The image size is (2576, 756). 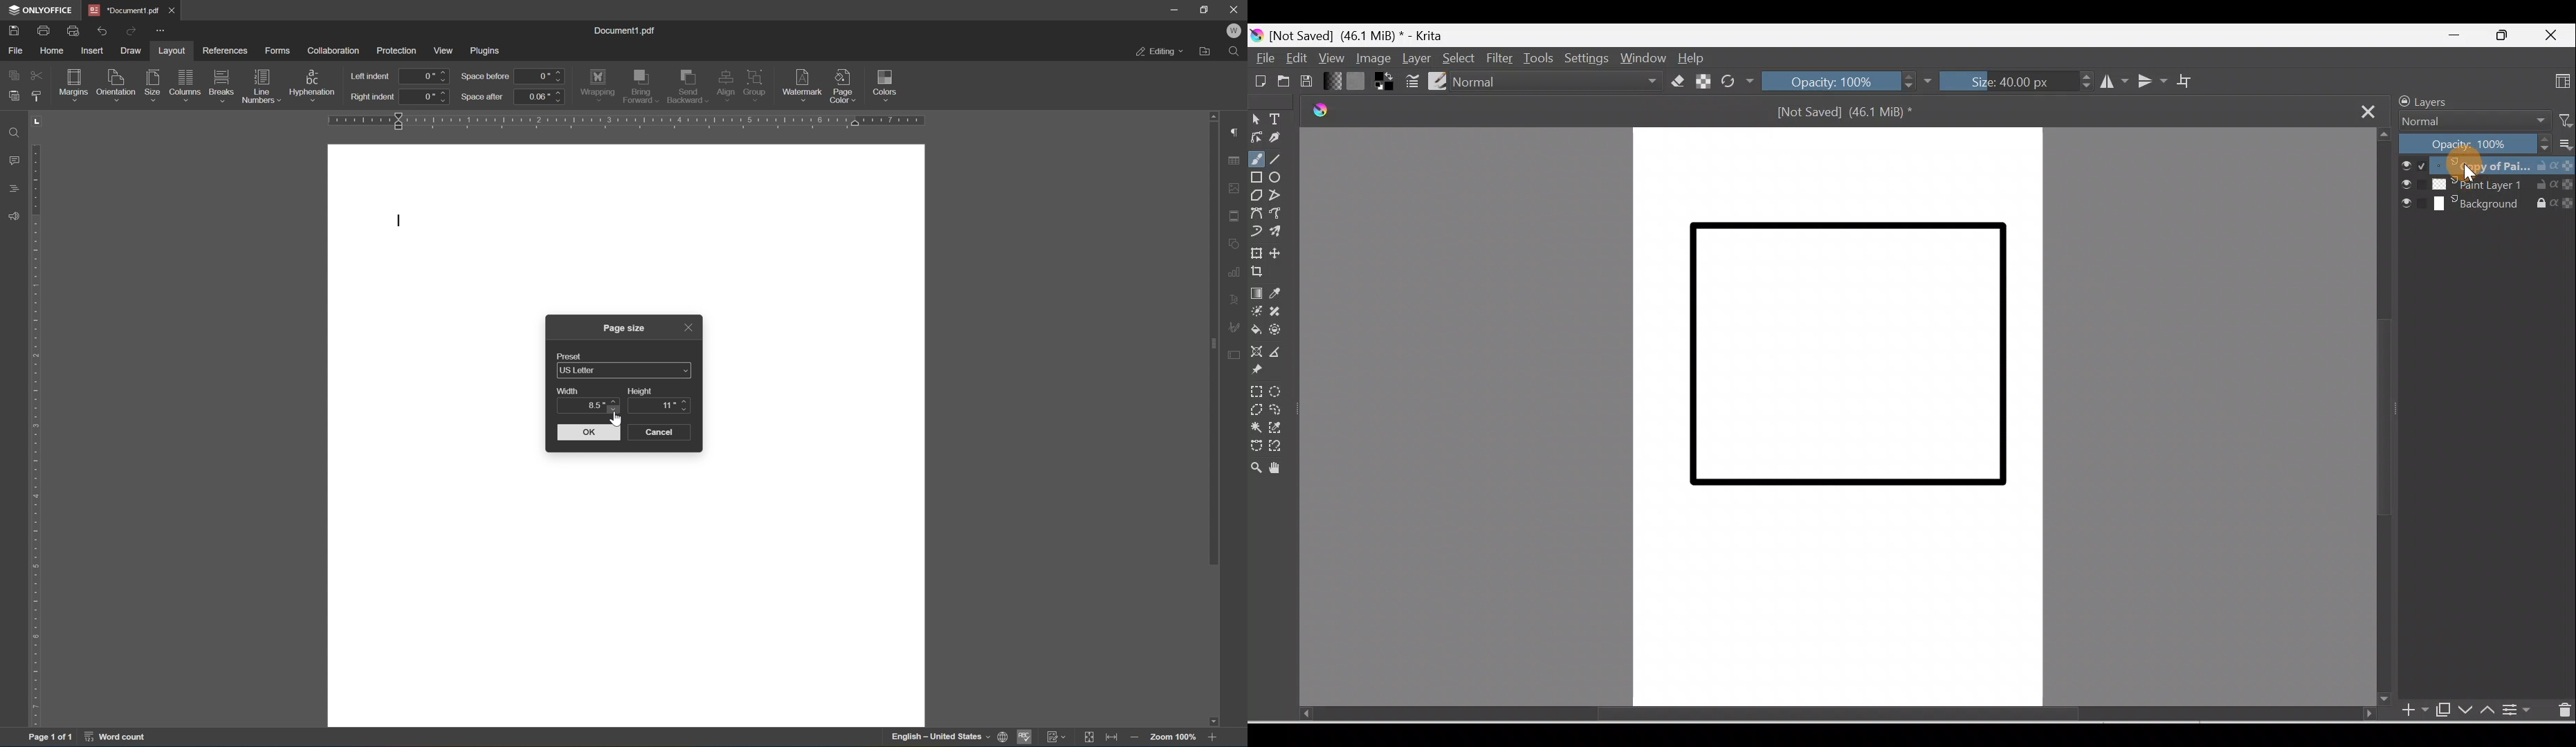 What do you see at coordinates (2469, 165) in the screenshot?
I see `Cursor` at bounding box center [2469, 165].